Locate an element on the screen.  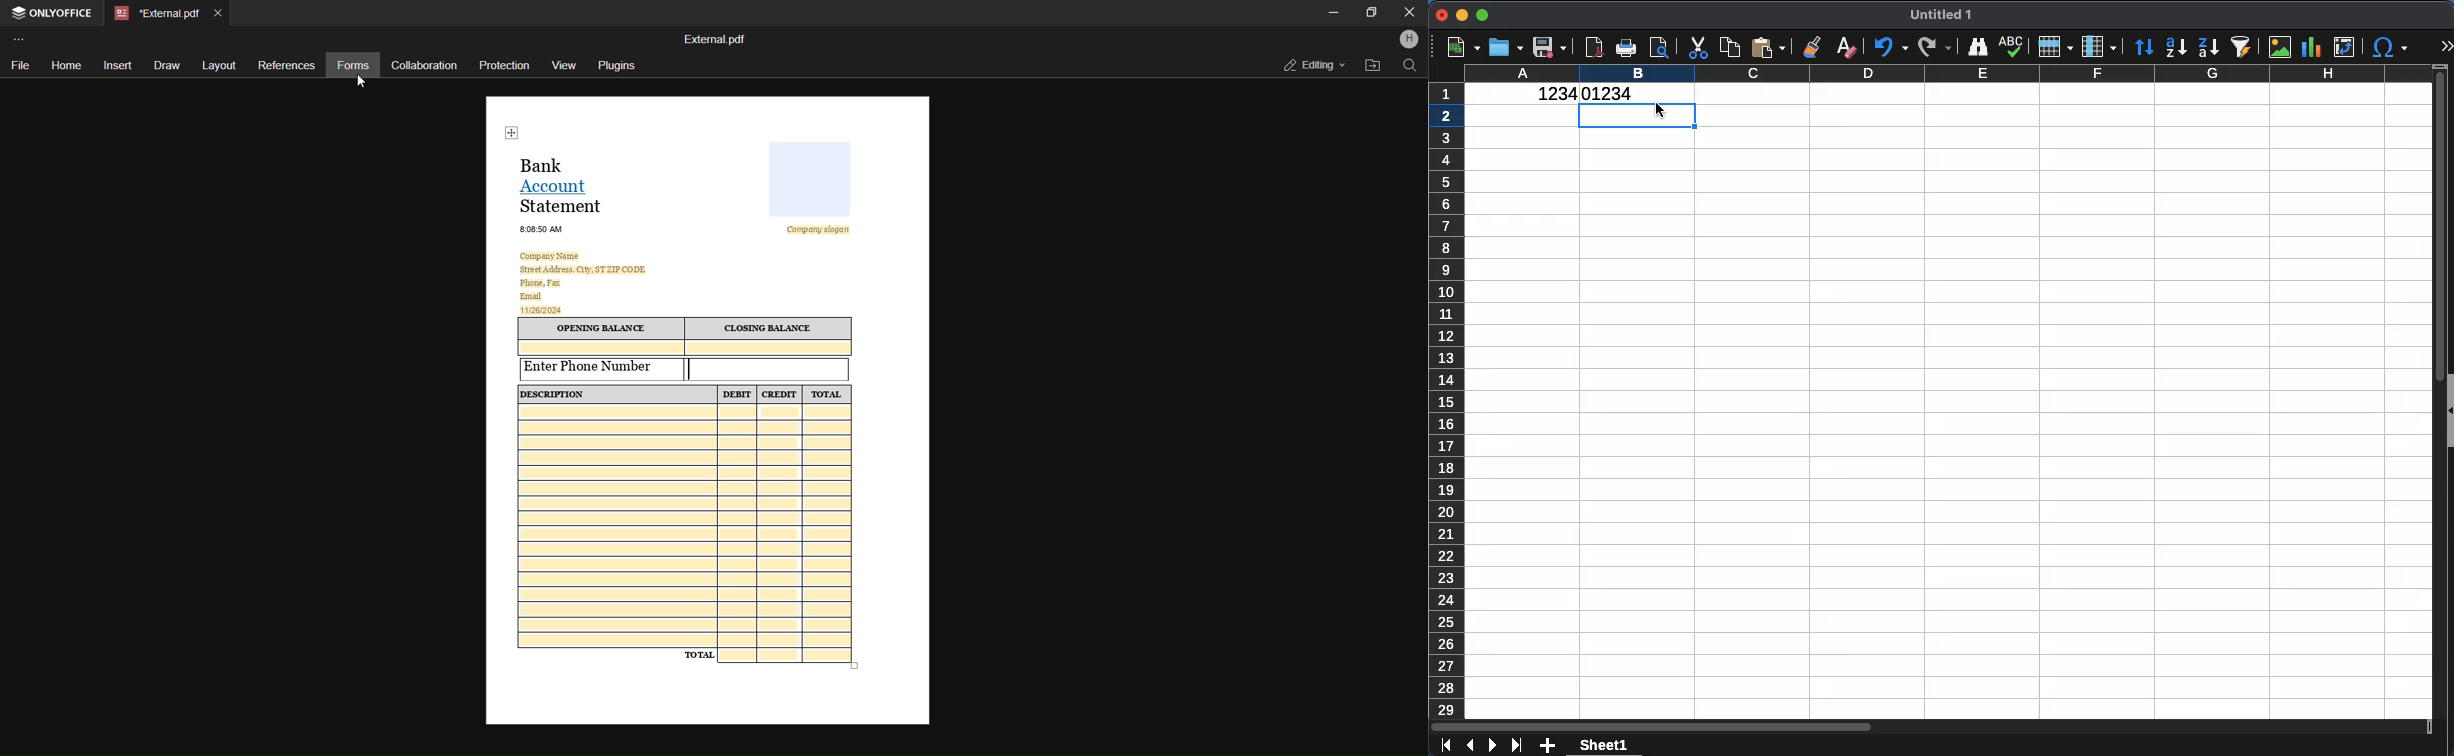
collaboration is located at coordinates (426, 63).